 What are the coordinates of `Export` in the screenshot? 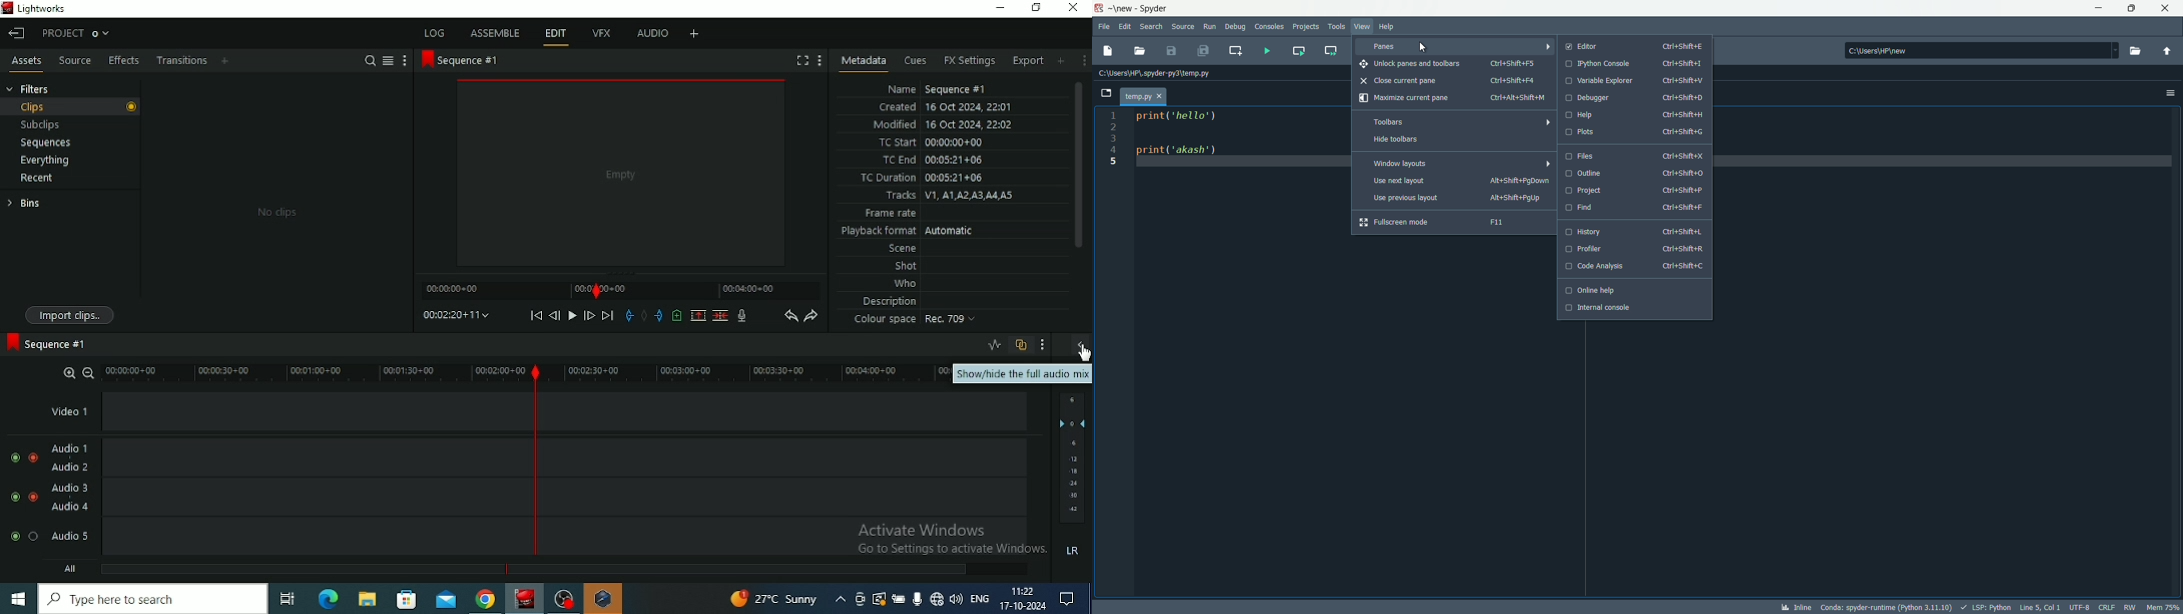 It's located at (1028, 61).